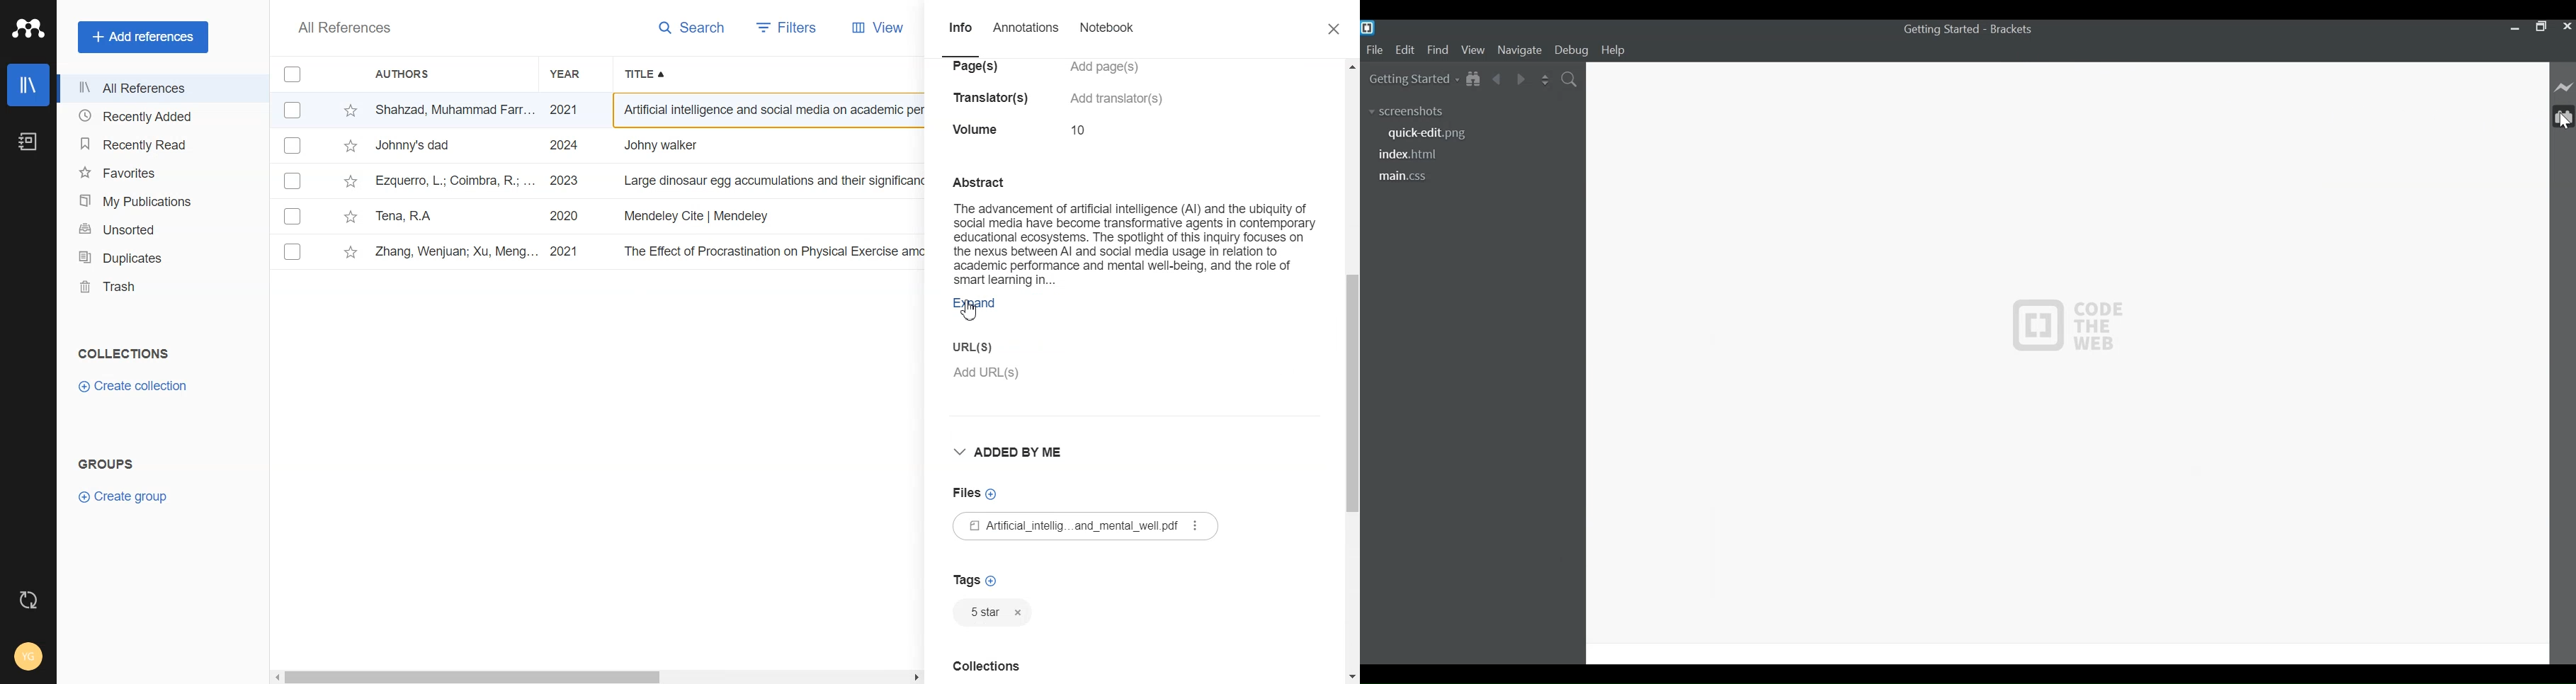  What do you see at coordinates (123, 353) in the screenshot?
I see `Text ` at bounding box center [123, 353].